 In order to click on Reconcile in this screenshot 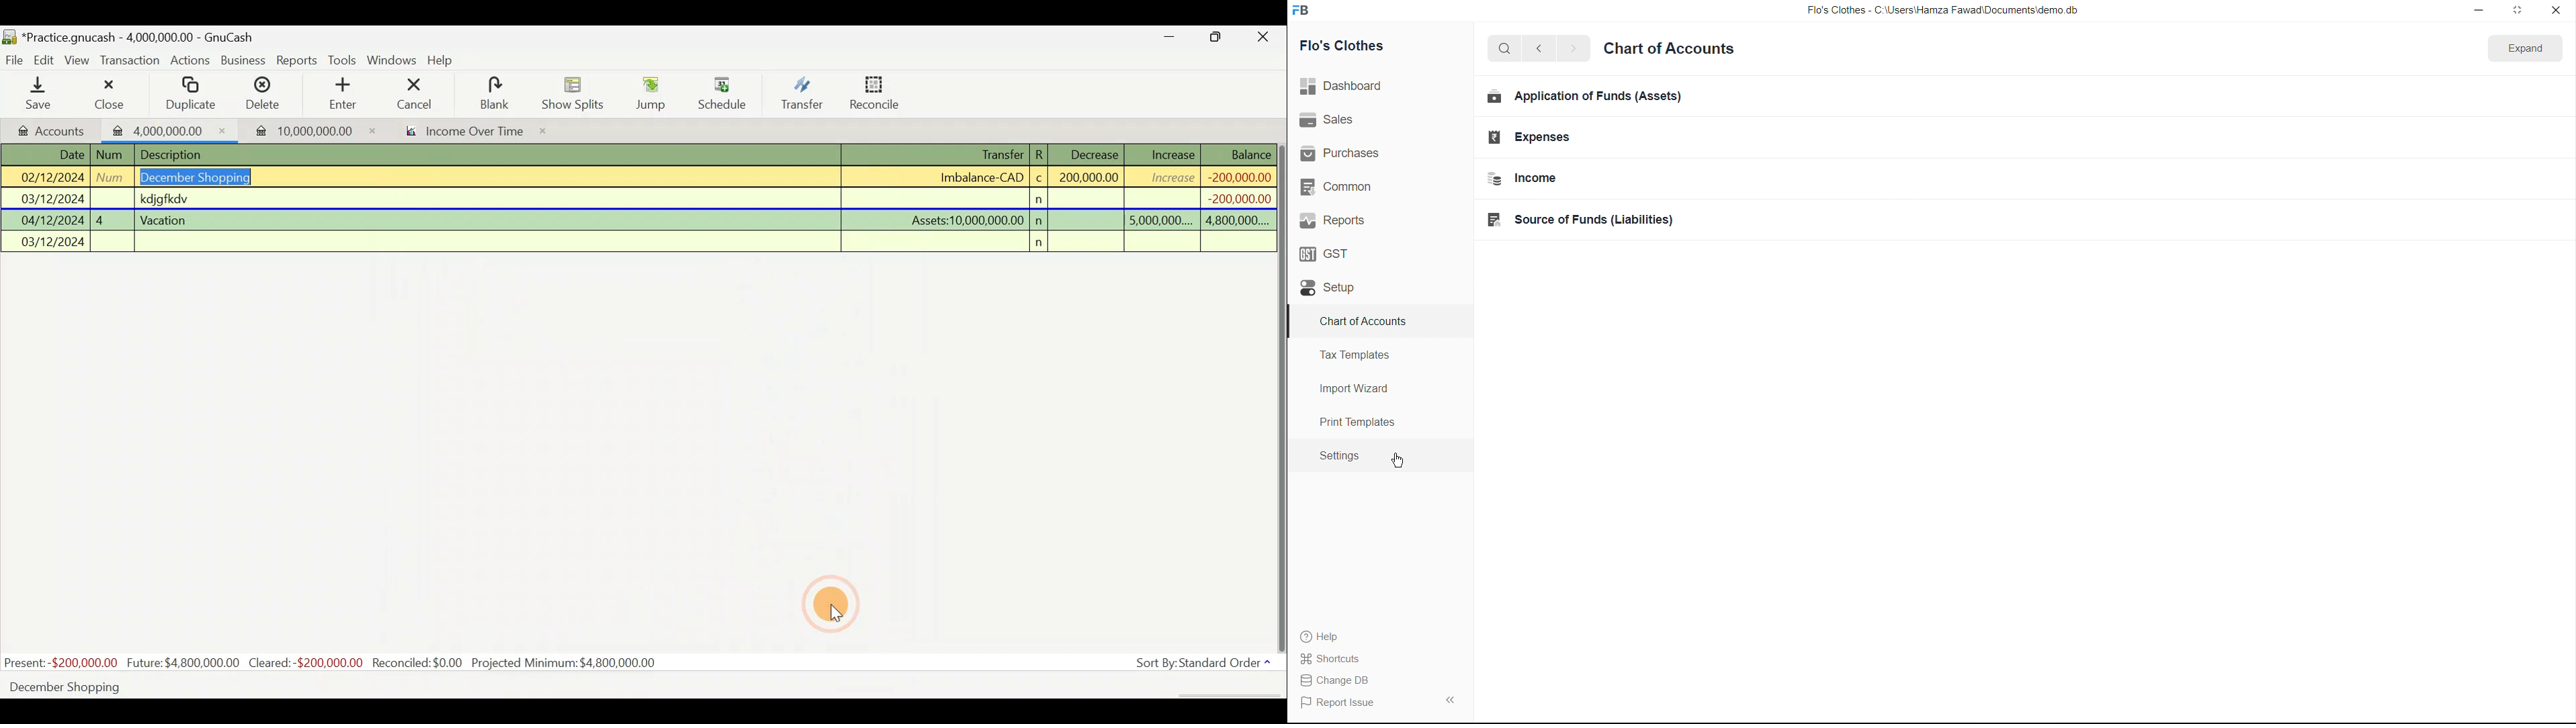, I will do `click(880, 92)`.